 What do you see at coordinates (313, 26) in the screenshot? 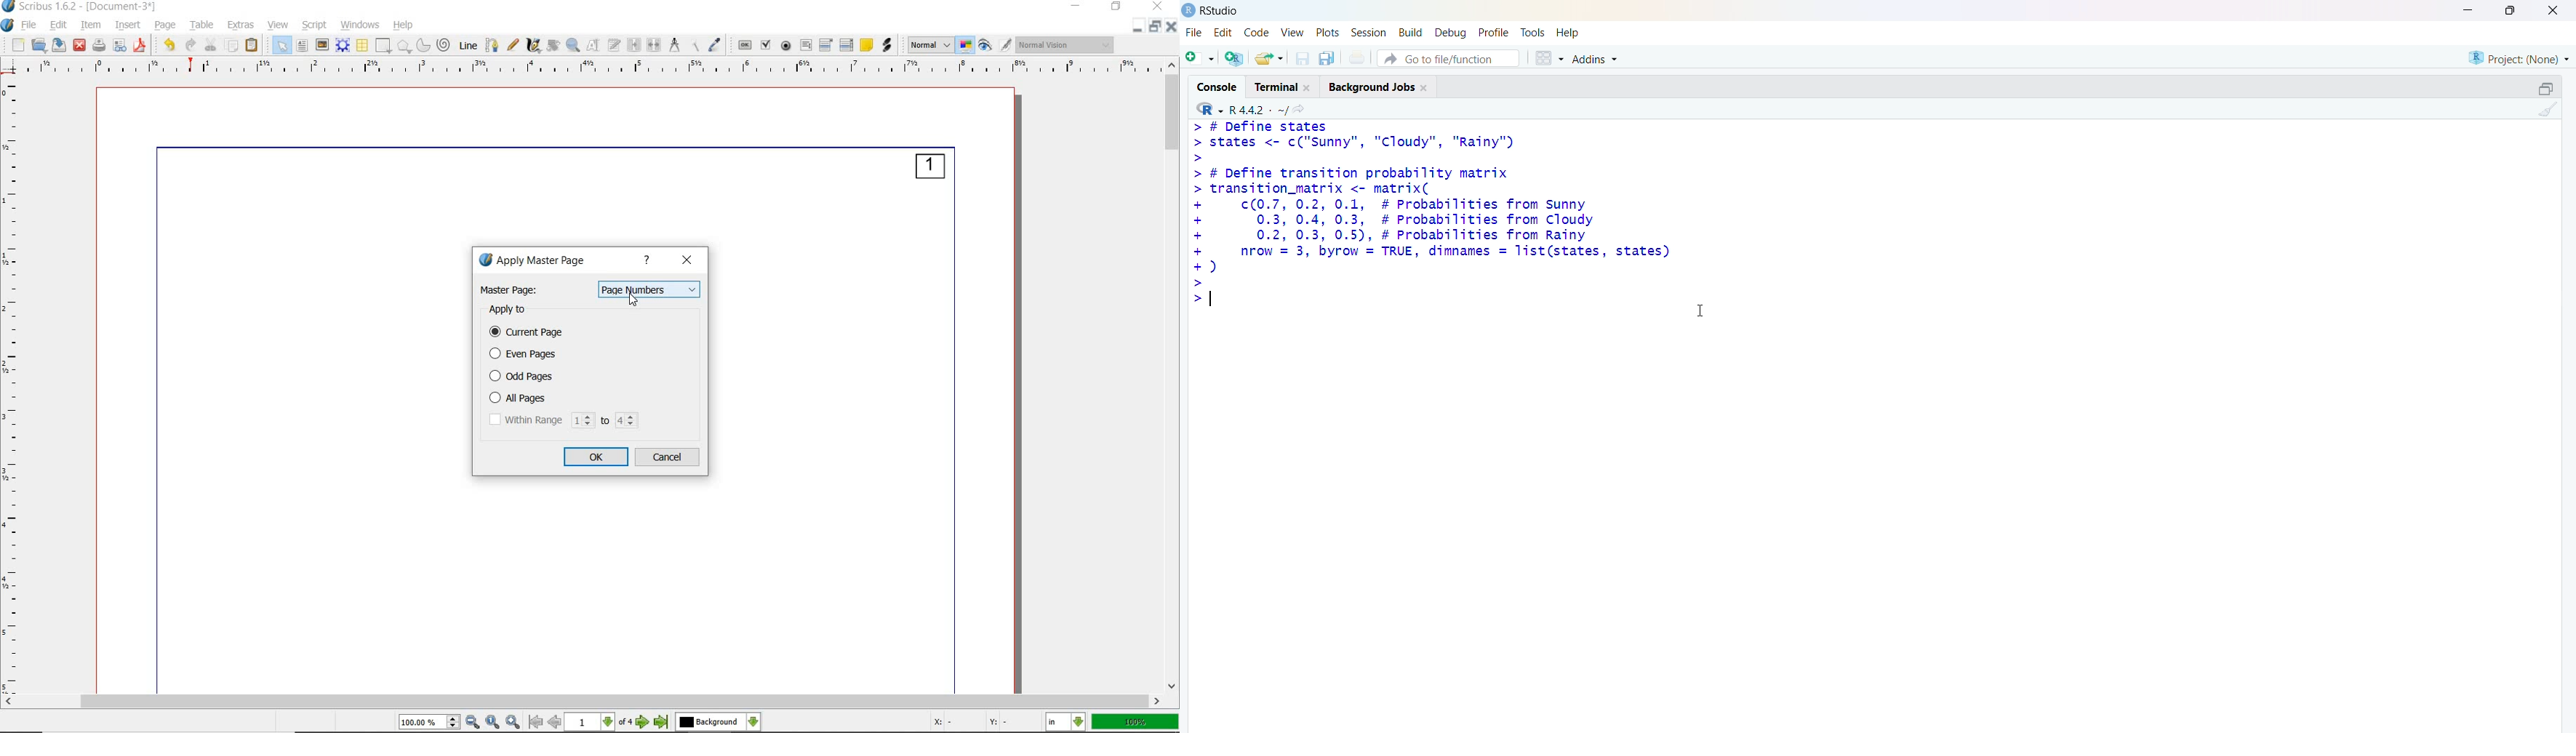
I see `script` at bounding box center [313, 26].